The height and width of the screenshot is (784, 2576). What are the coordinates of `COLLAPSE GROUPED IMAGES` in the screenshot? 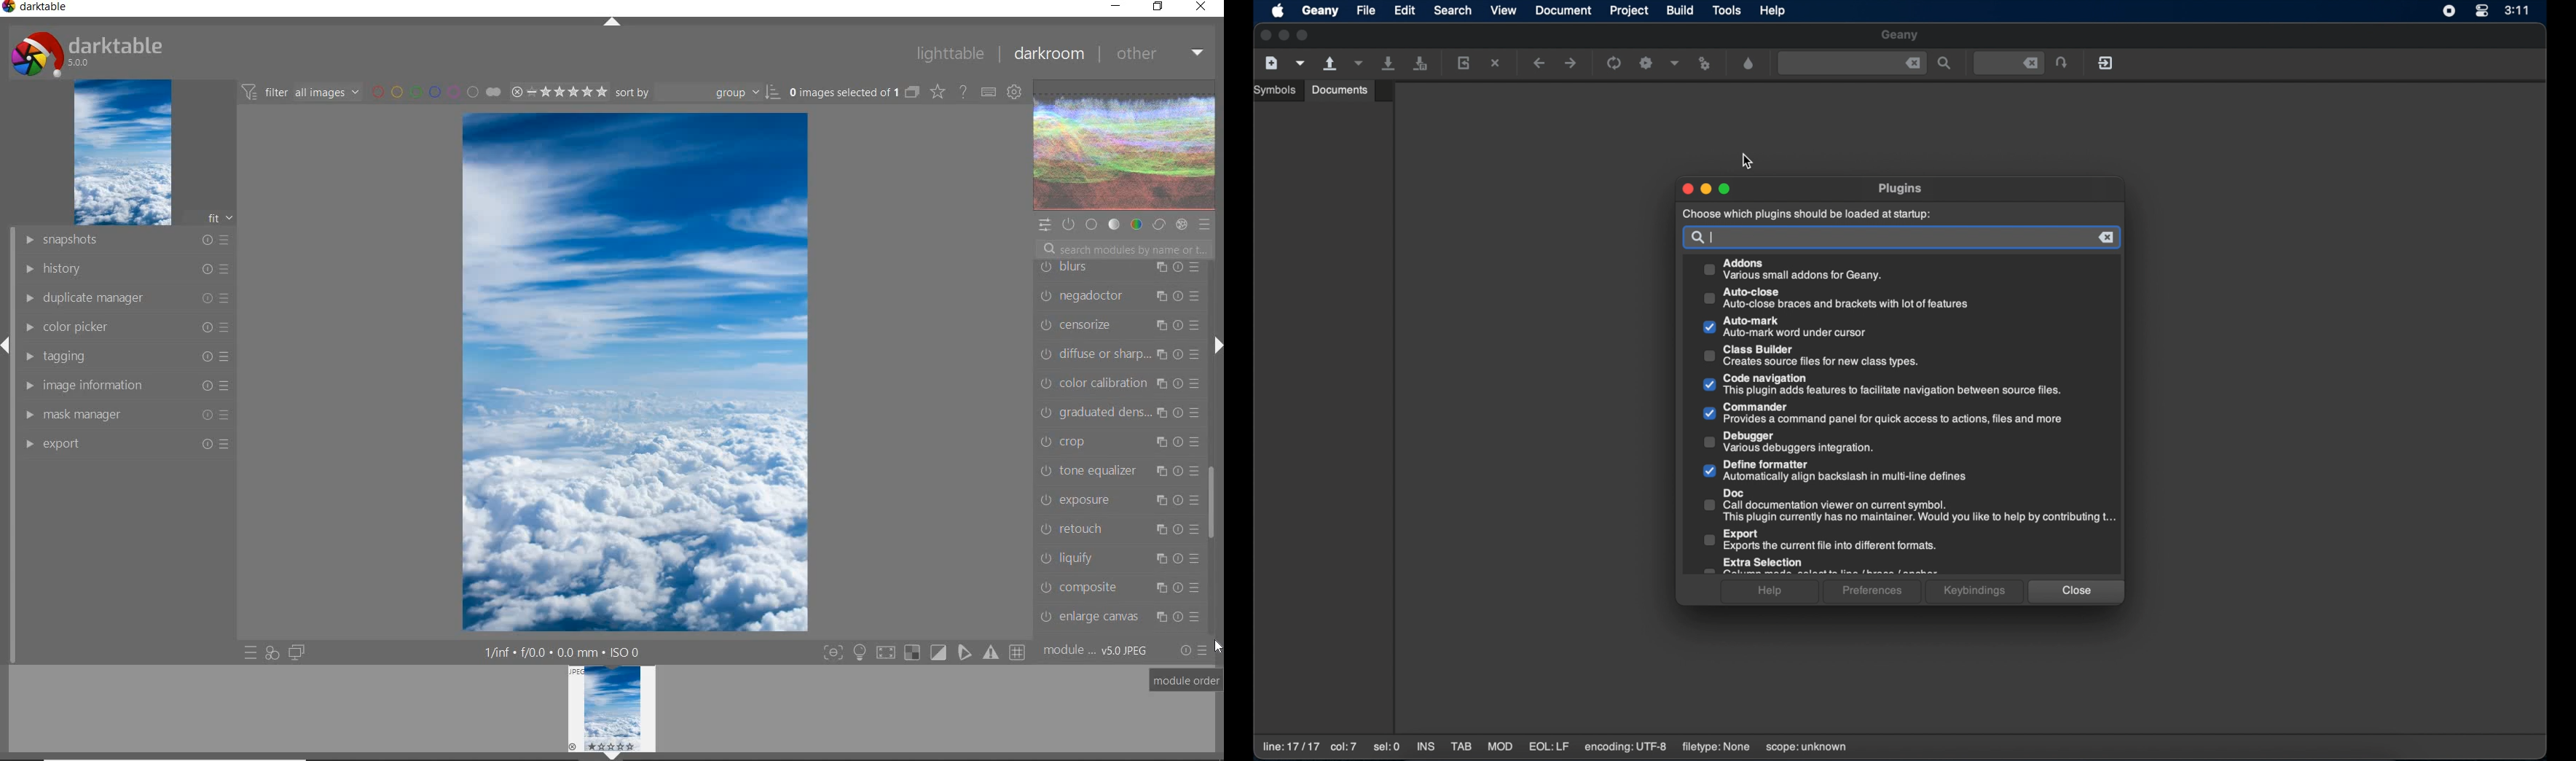 It's located at (913, 91).